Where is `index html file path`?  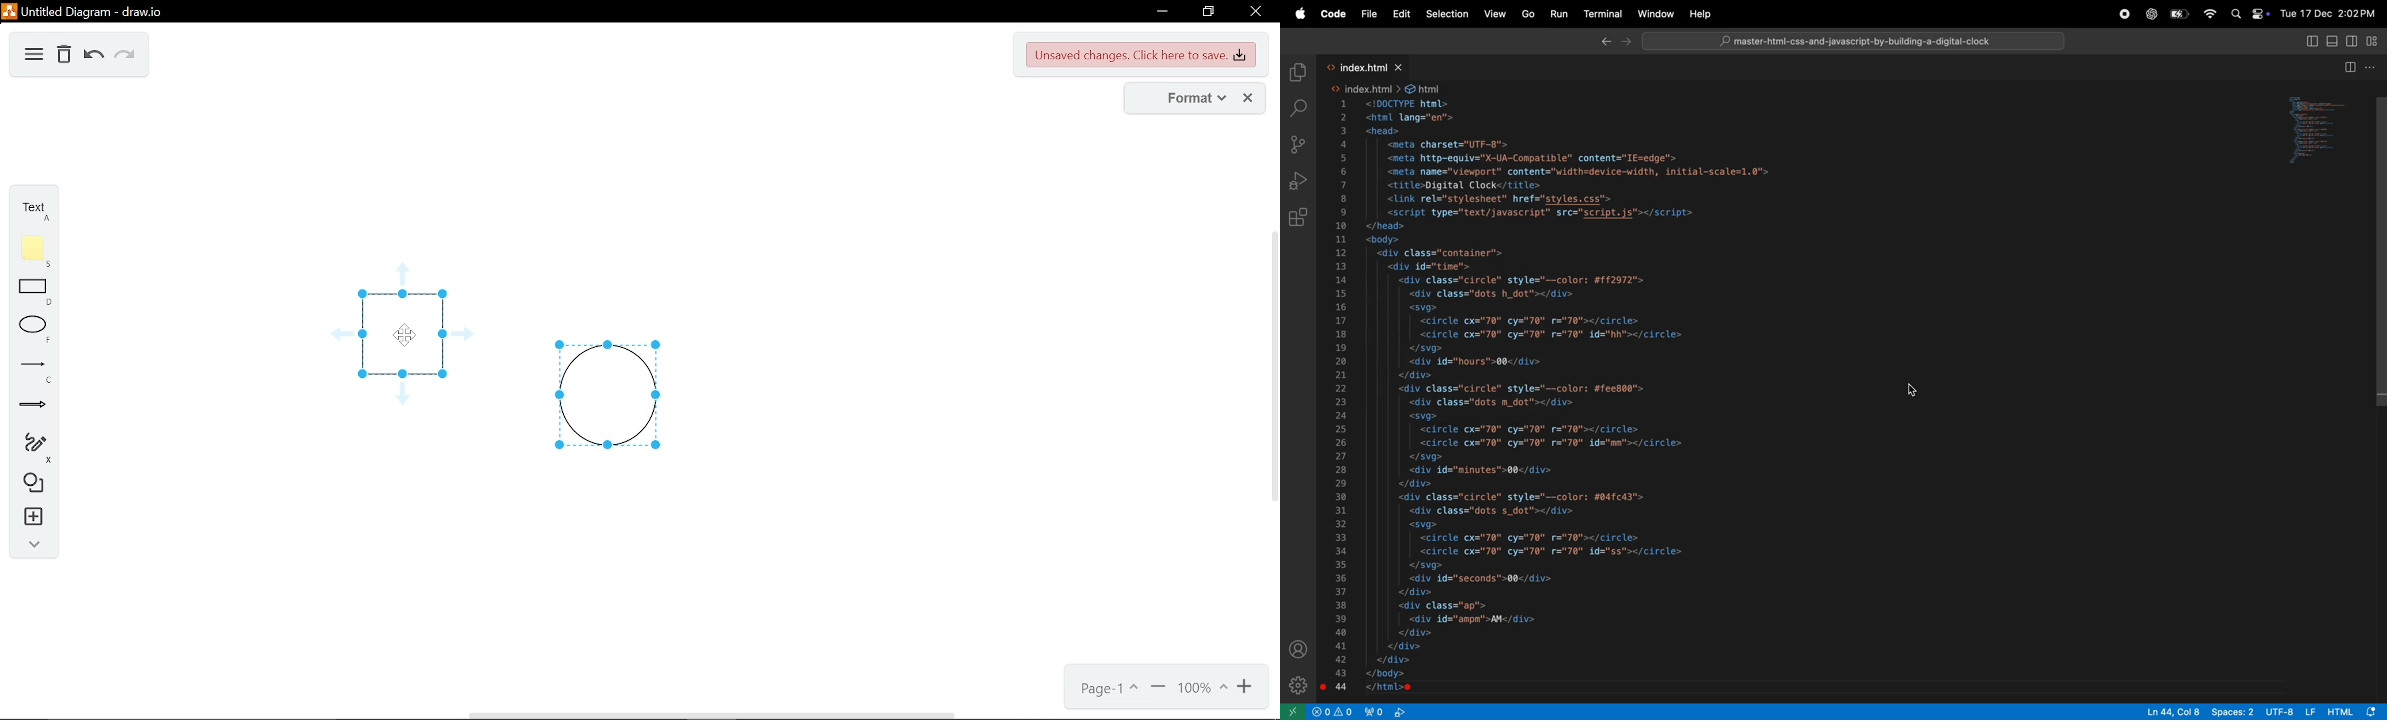
index html file path is located at coordinates (1386, 89).